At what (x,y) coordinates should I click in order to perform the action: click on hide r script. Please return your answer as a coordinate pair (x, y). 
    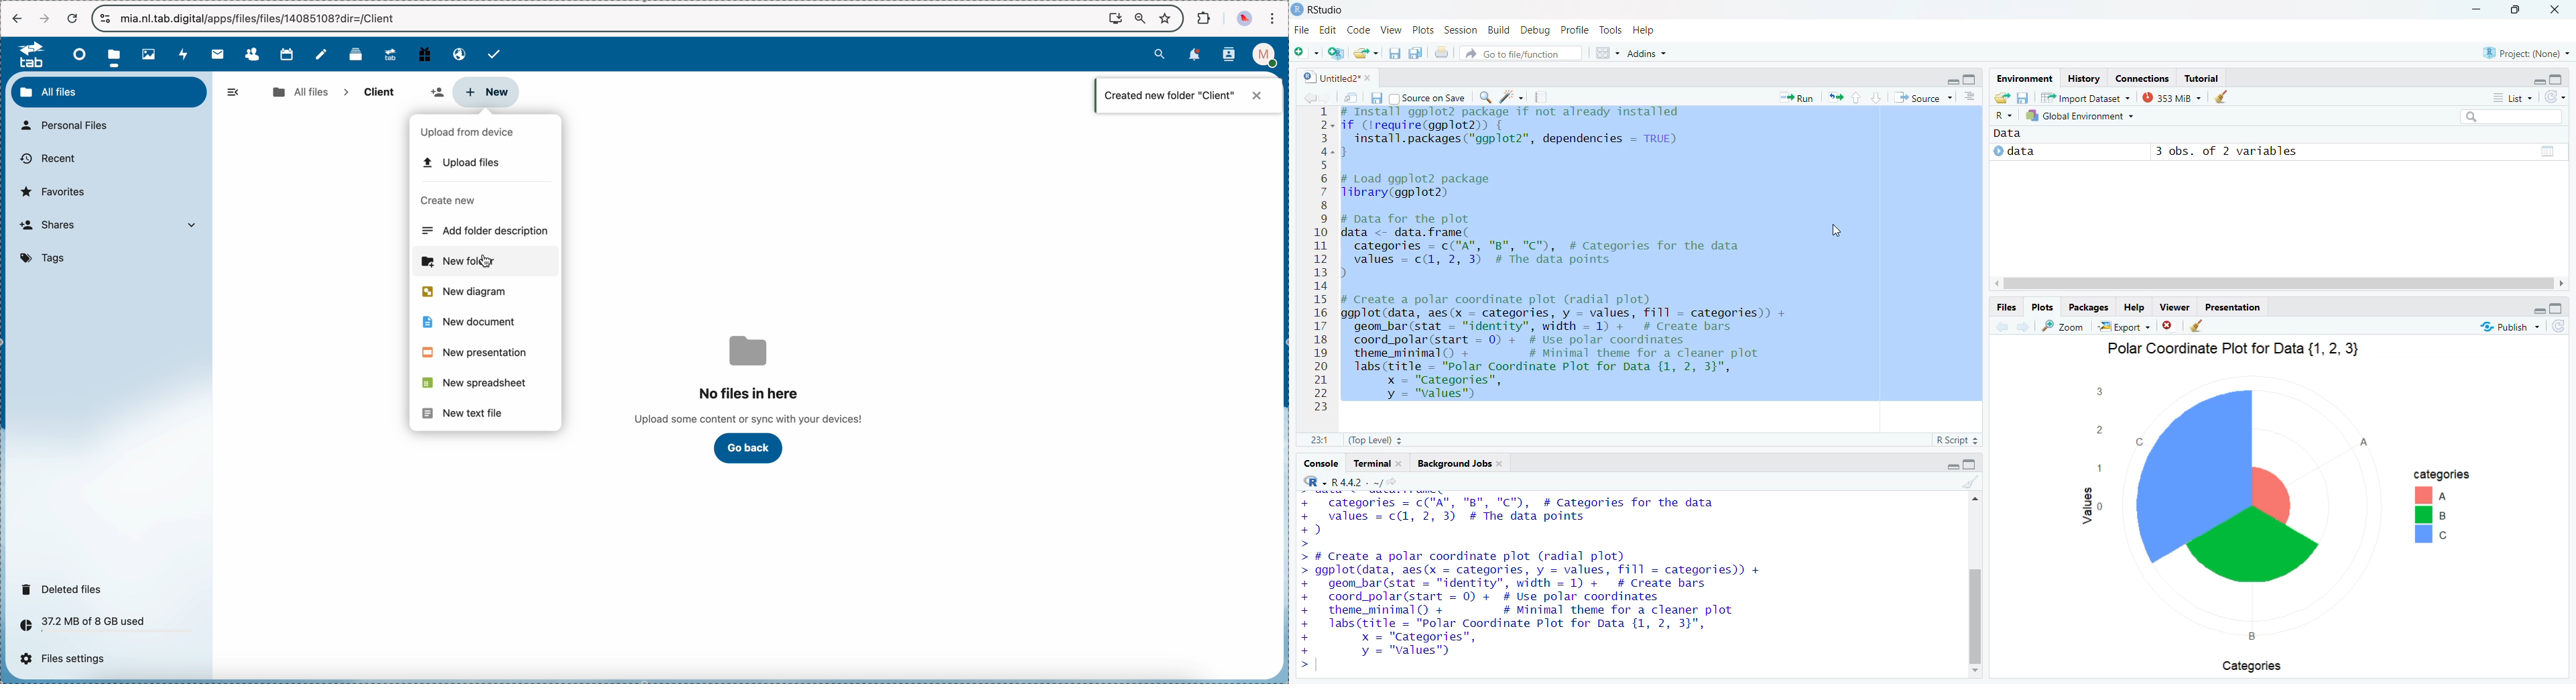
    Looking at the image, I should click on (2538, 308).